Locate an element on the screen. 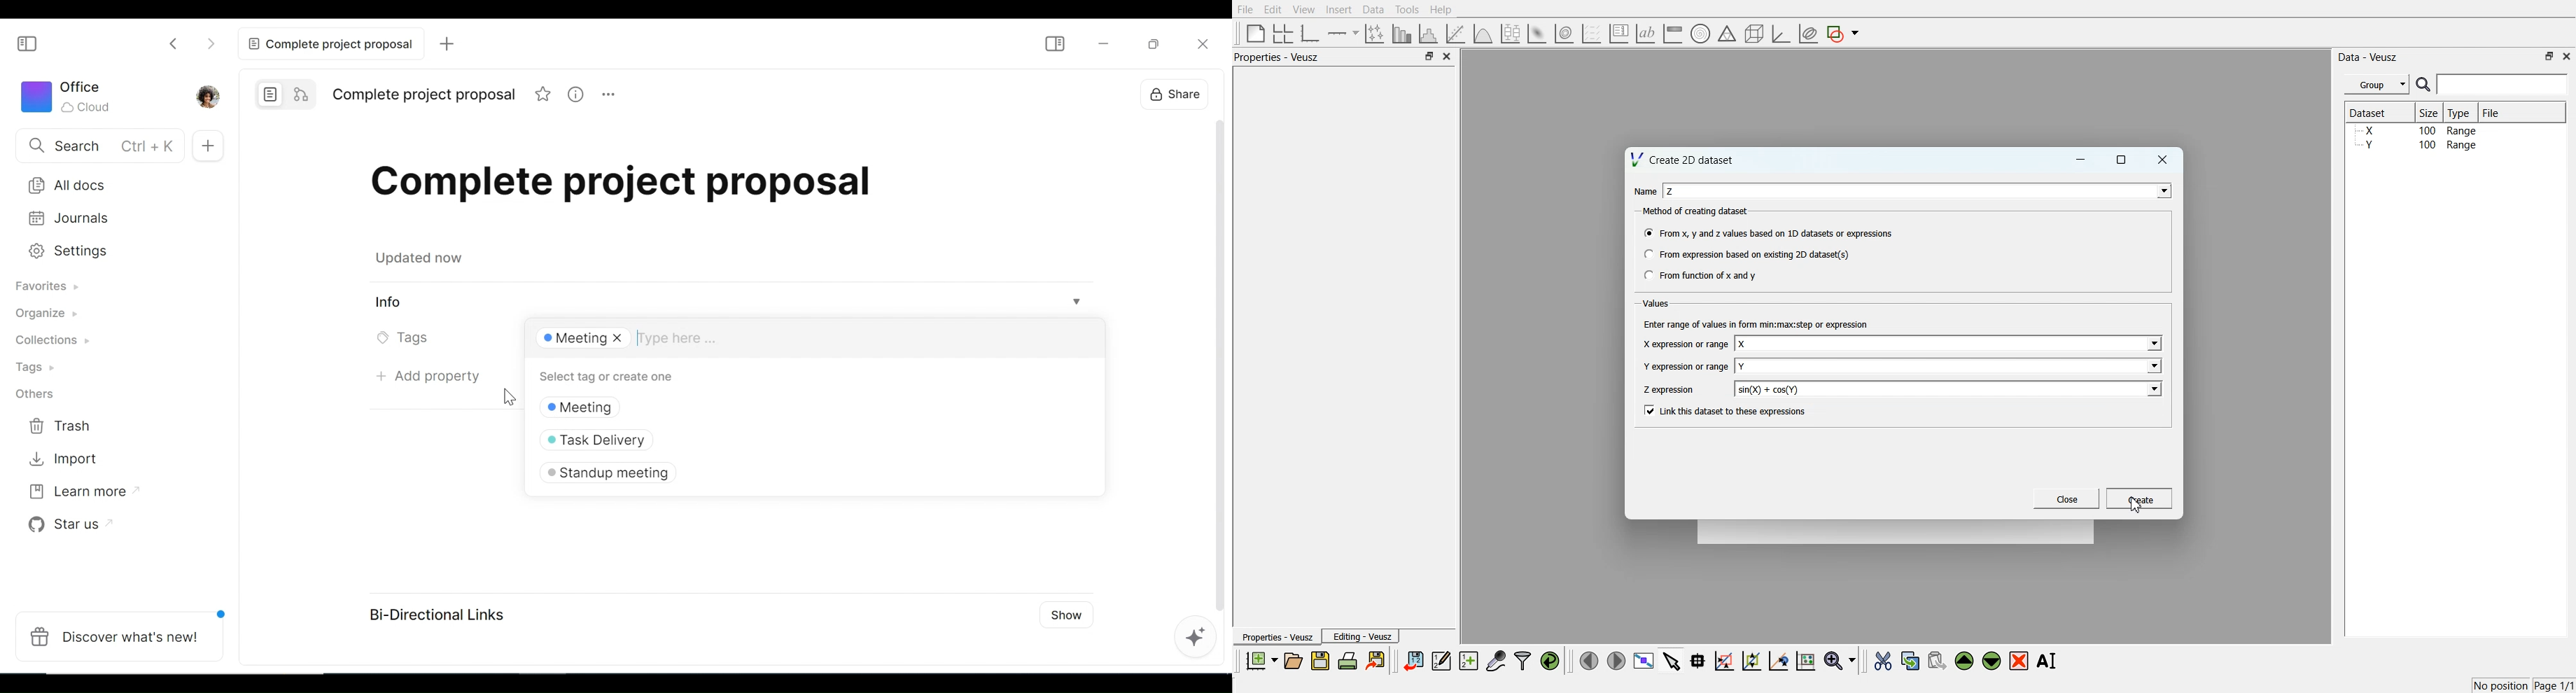 The height and width of the screenshot is (700, 2576). Collections is located at coordinates (60, 342).